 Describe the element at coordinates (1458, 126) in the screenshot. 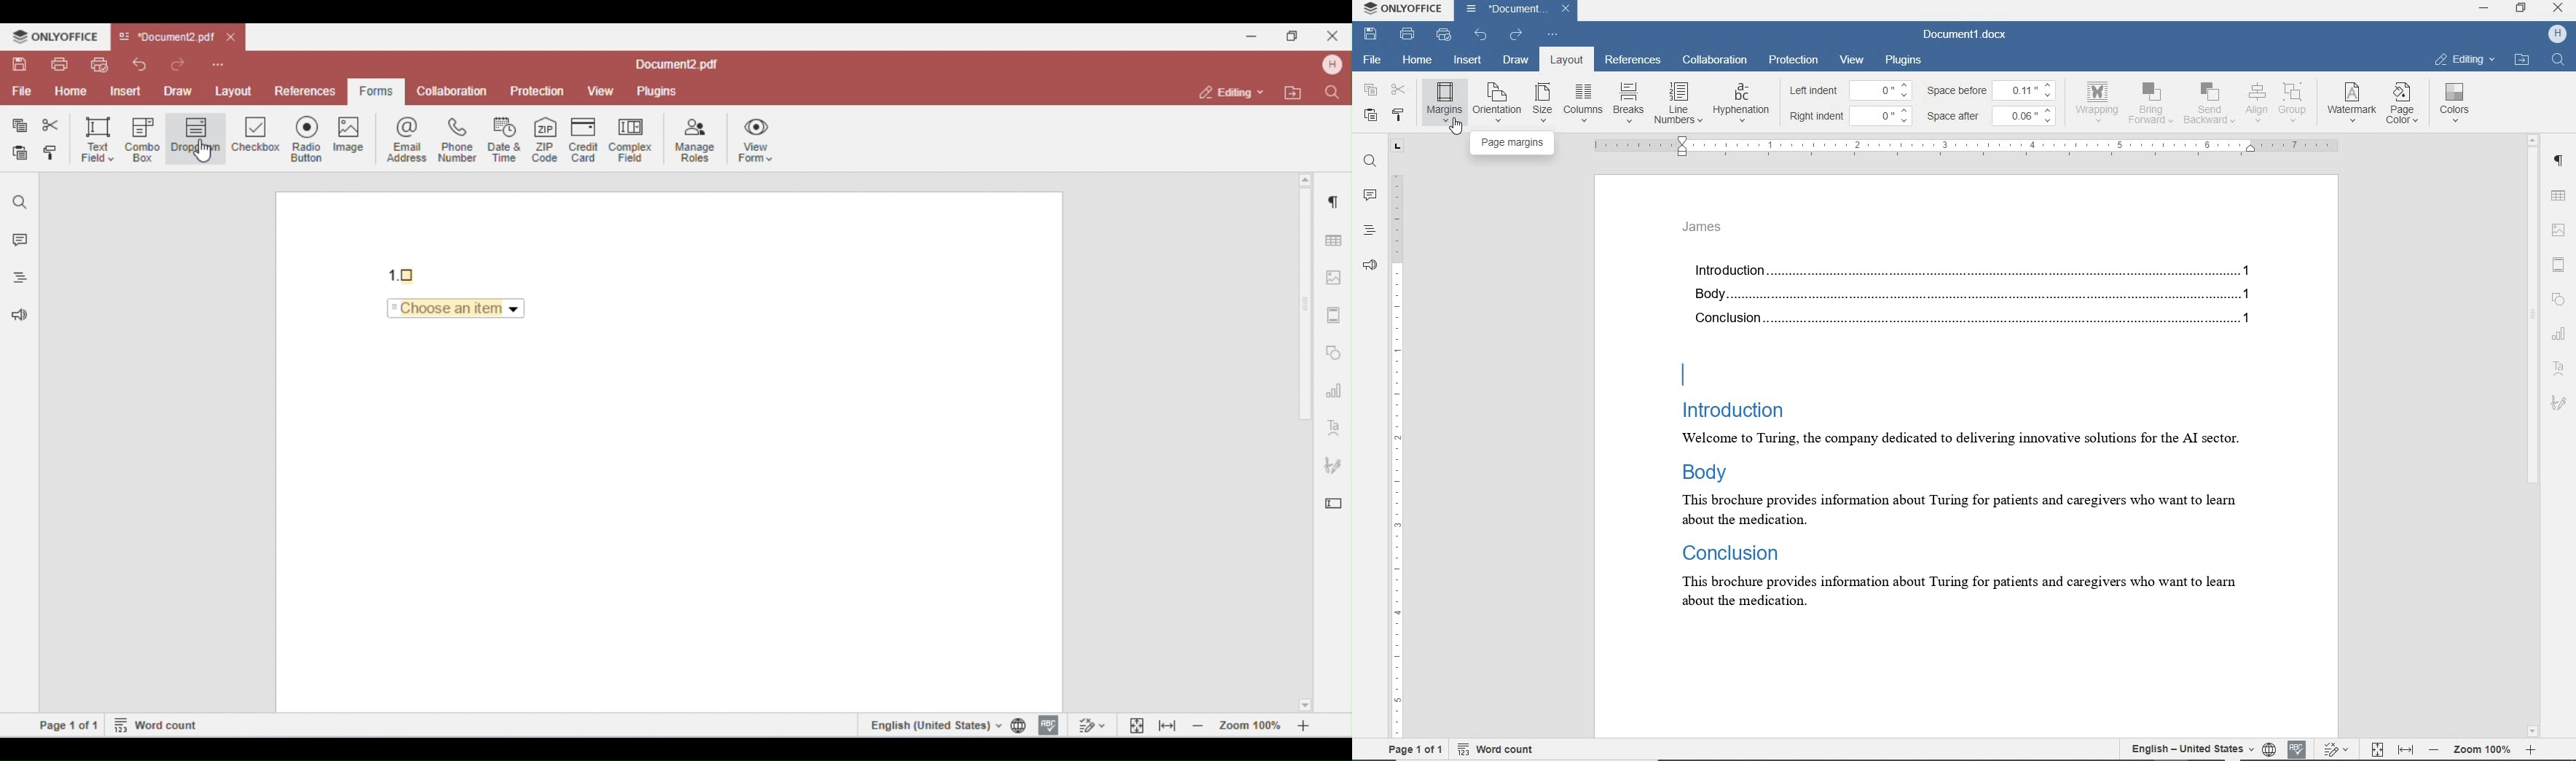

I see `cursor` at that location.